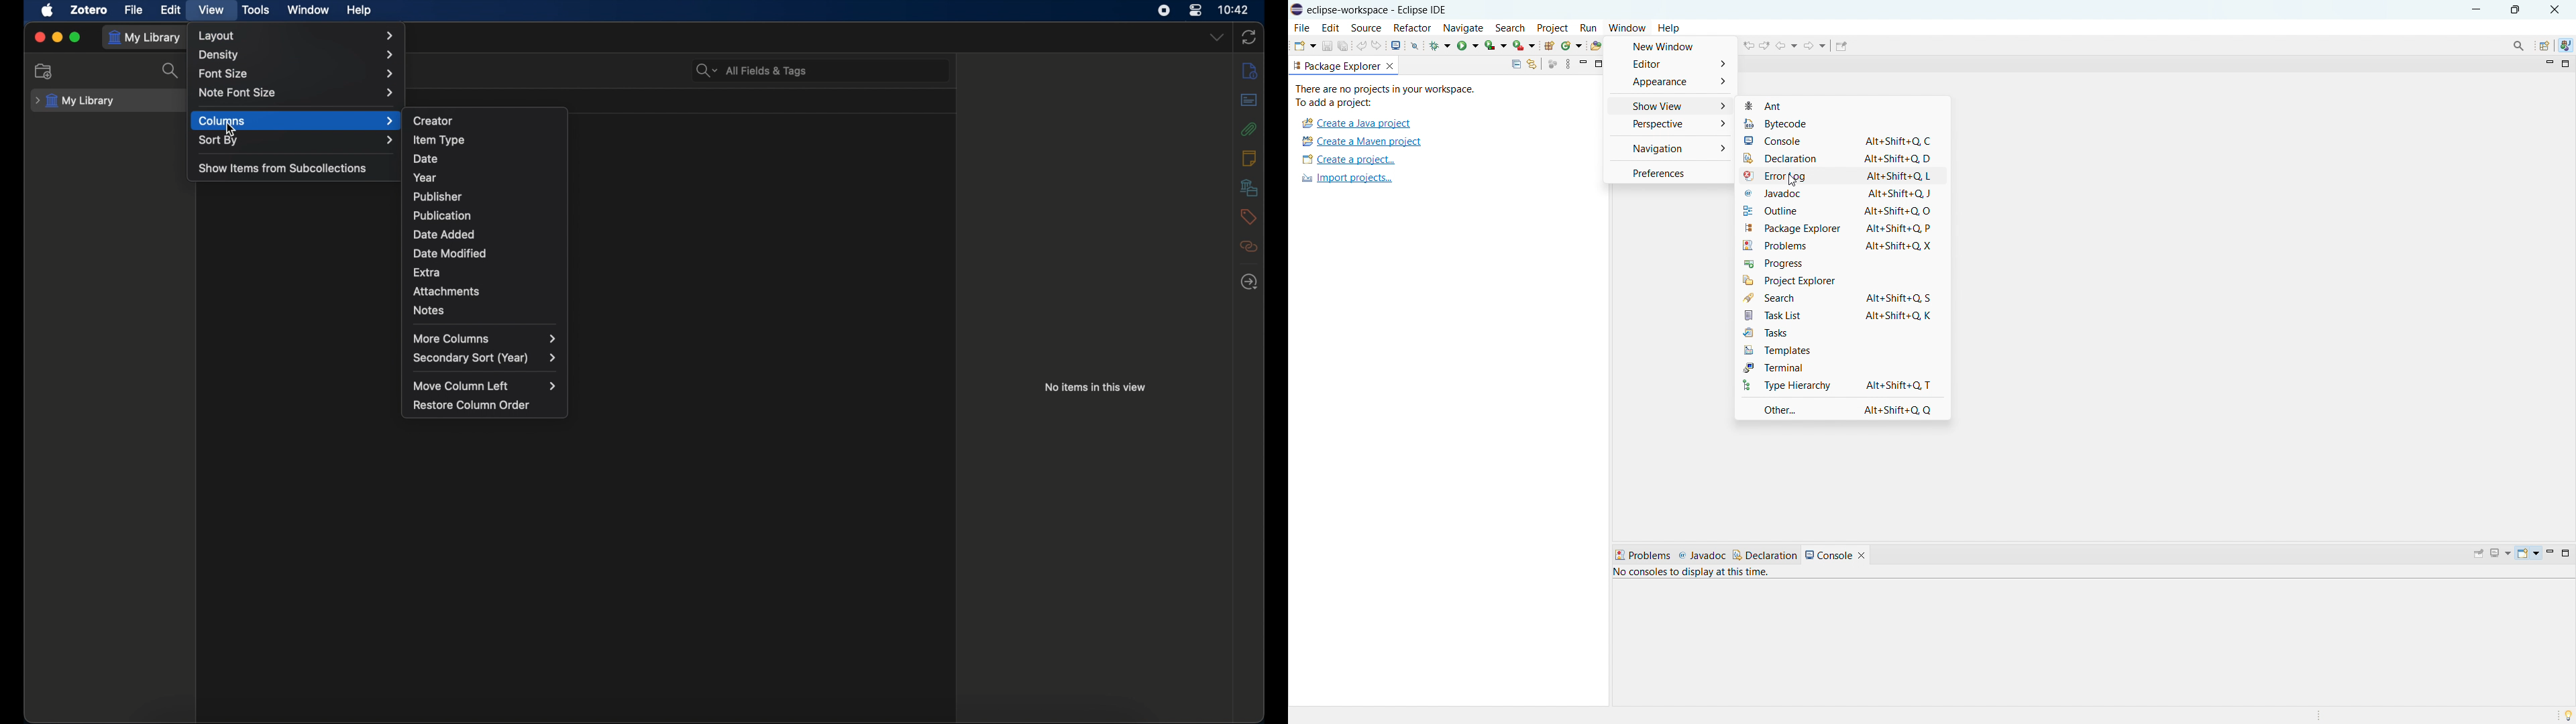 The height and width of the screenshot is (728, 2576). I want to click on coverage, so click(1495, 45).